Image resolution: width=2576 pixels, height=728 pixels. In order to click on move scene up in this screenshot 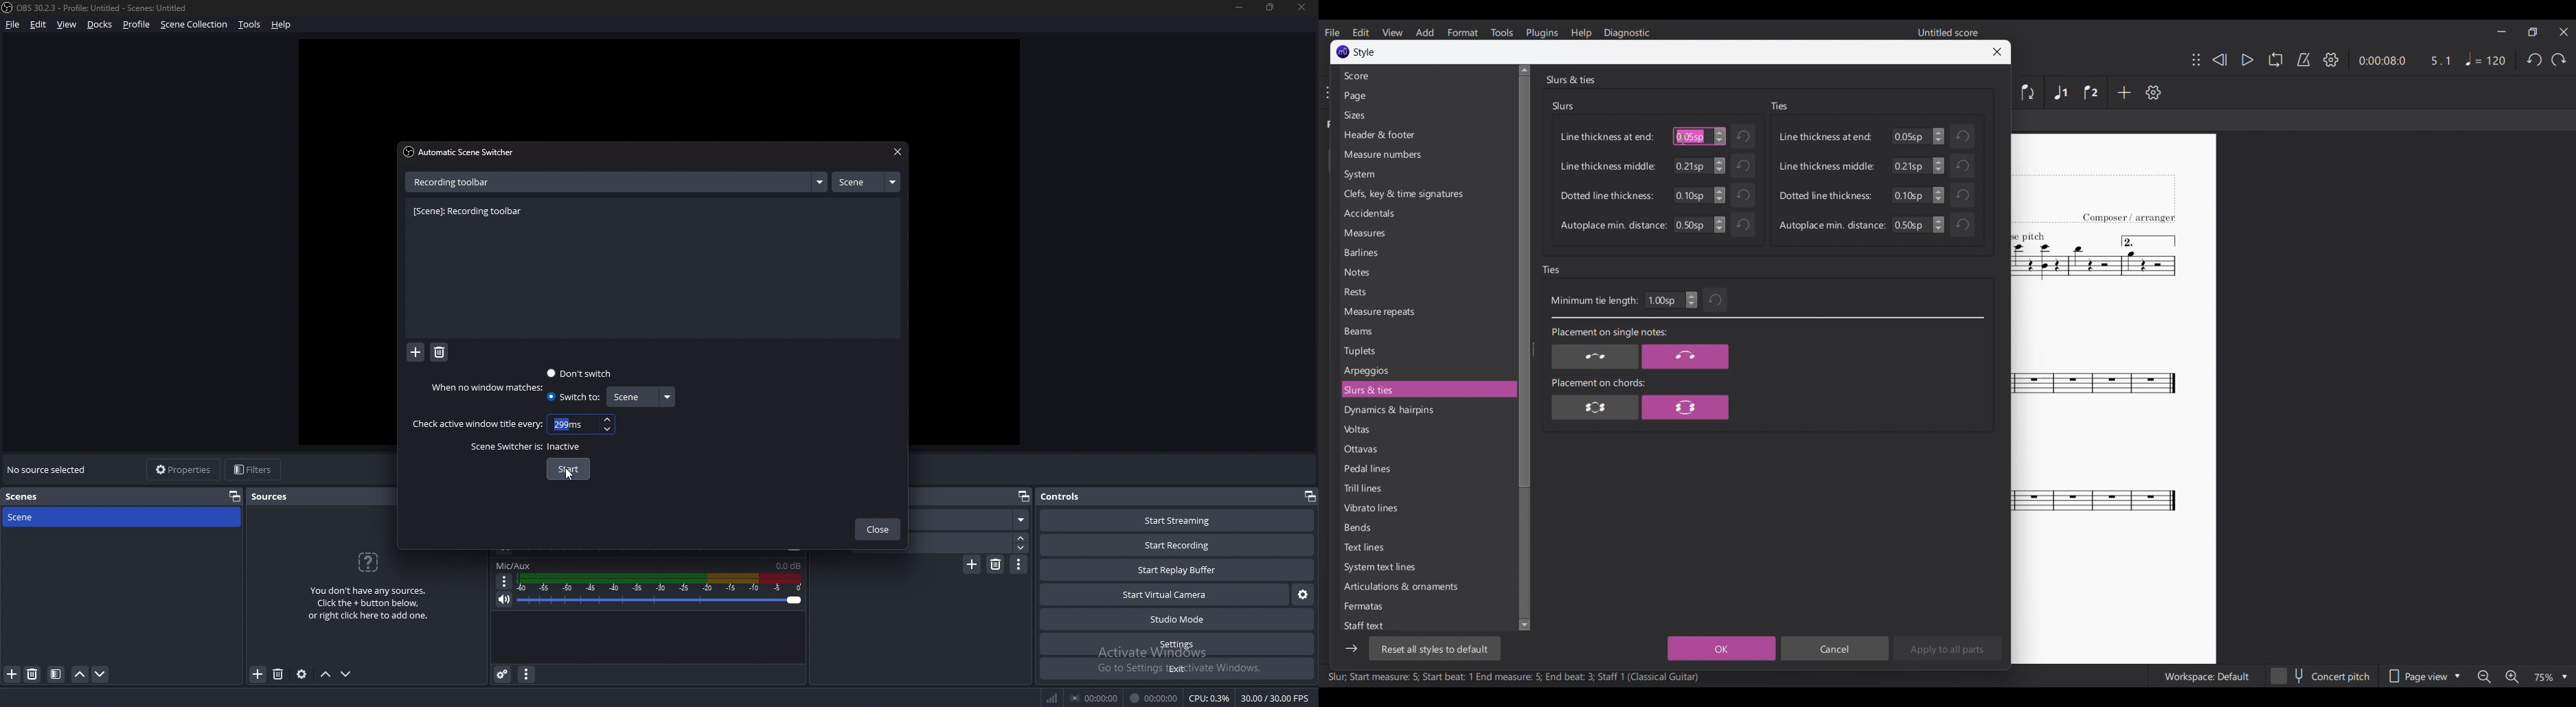, I will do `click(81, 674)`.